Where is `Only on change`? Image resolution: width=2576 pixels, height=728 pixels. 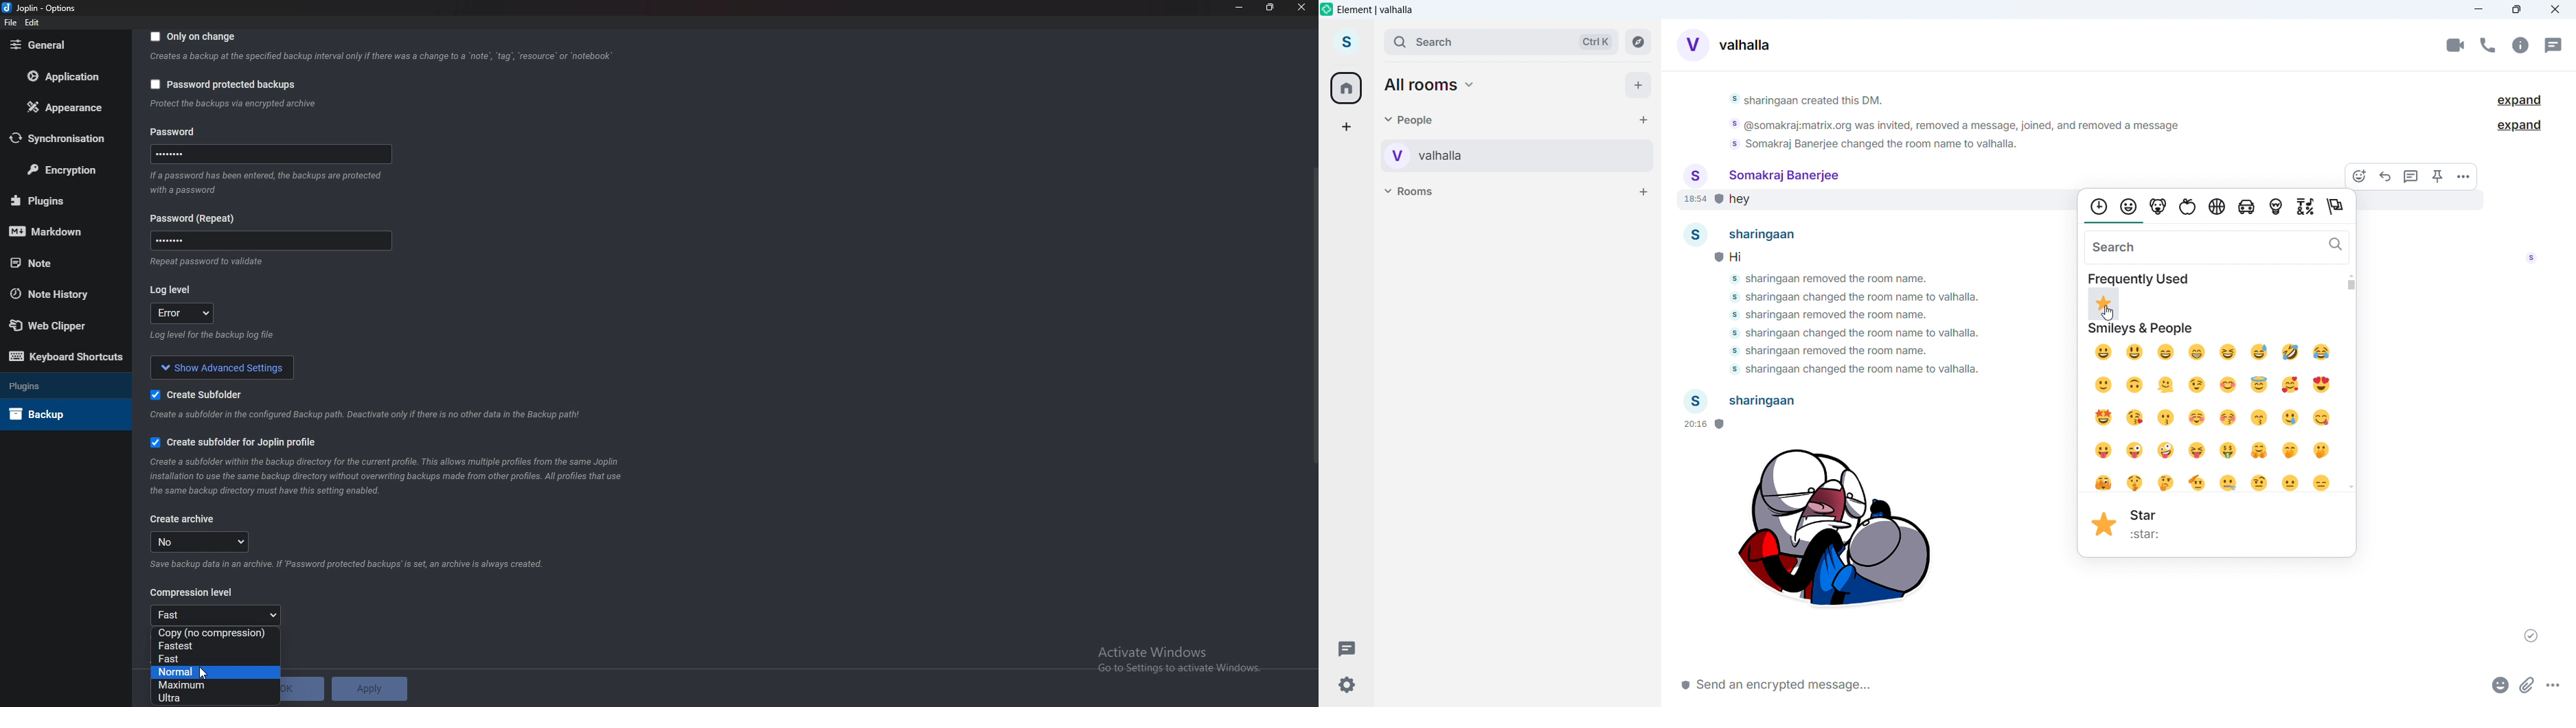 Only on change is located at coordinates (195, 38).